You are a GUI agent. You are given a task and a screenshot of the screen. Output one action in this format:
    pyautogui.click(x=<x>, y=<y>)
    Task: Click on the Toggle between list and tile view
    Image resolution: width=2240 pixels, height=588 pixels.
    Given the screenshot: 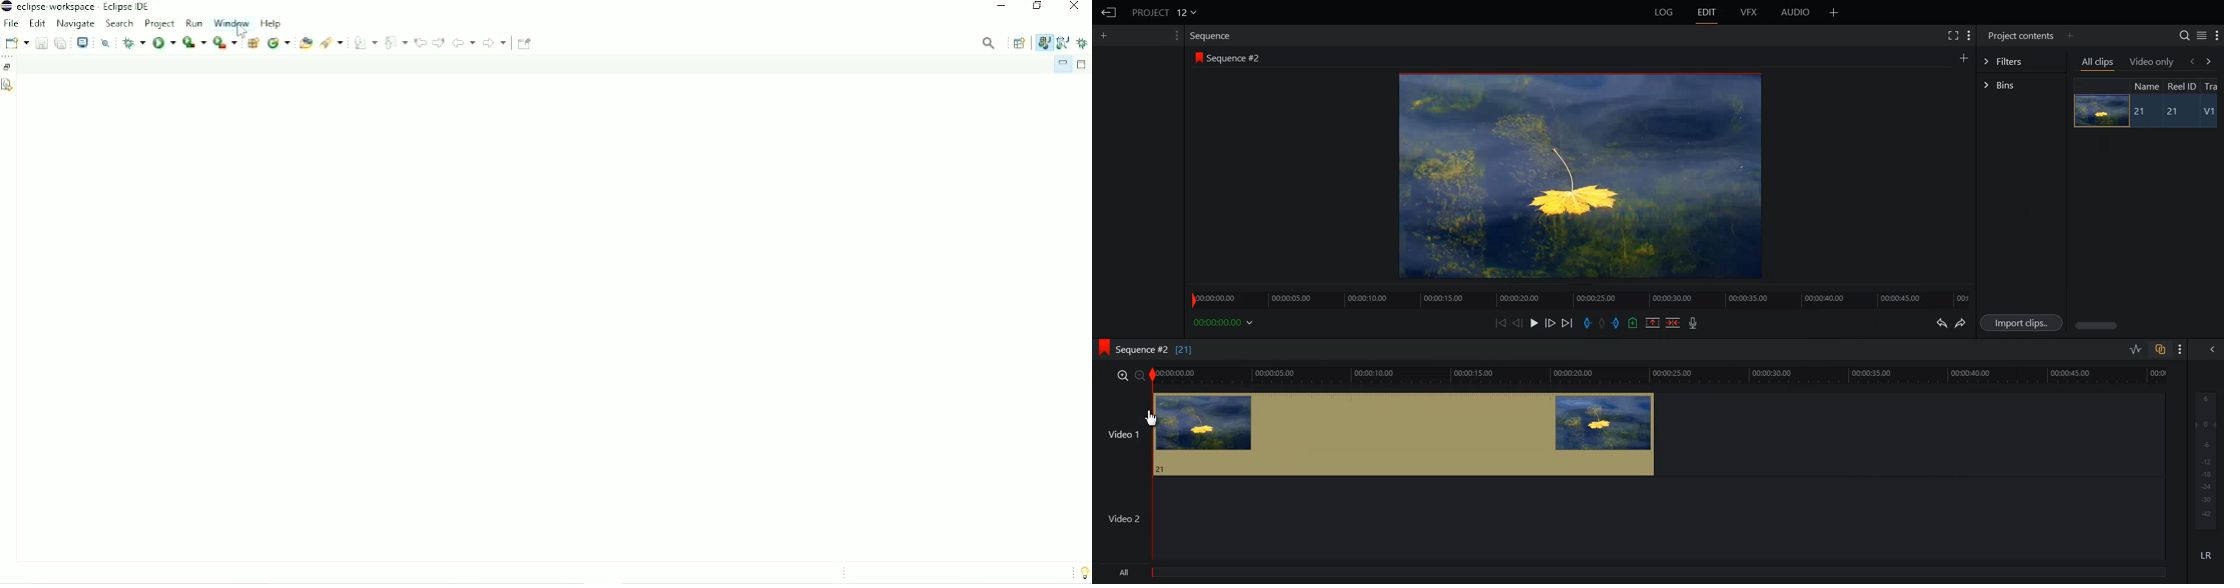 What is the action you would take?
    pyautogui.click(x=2202, y=35)
    